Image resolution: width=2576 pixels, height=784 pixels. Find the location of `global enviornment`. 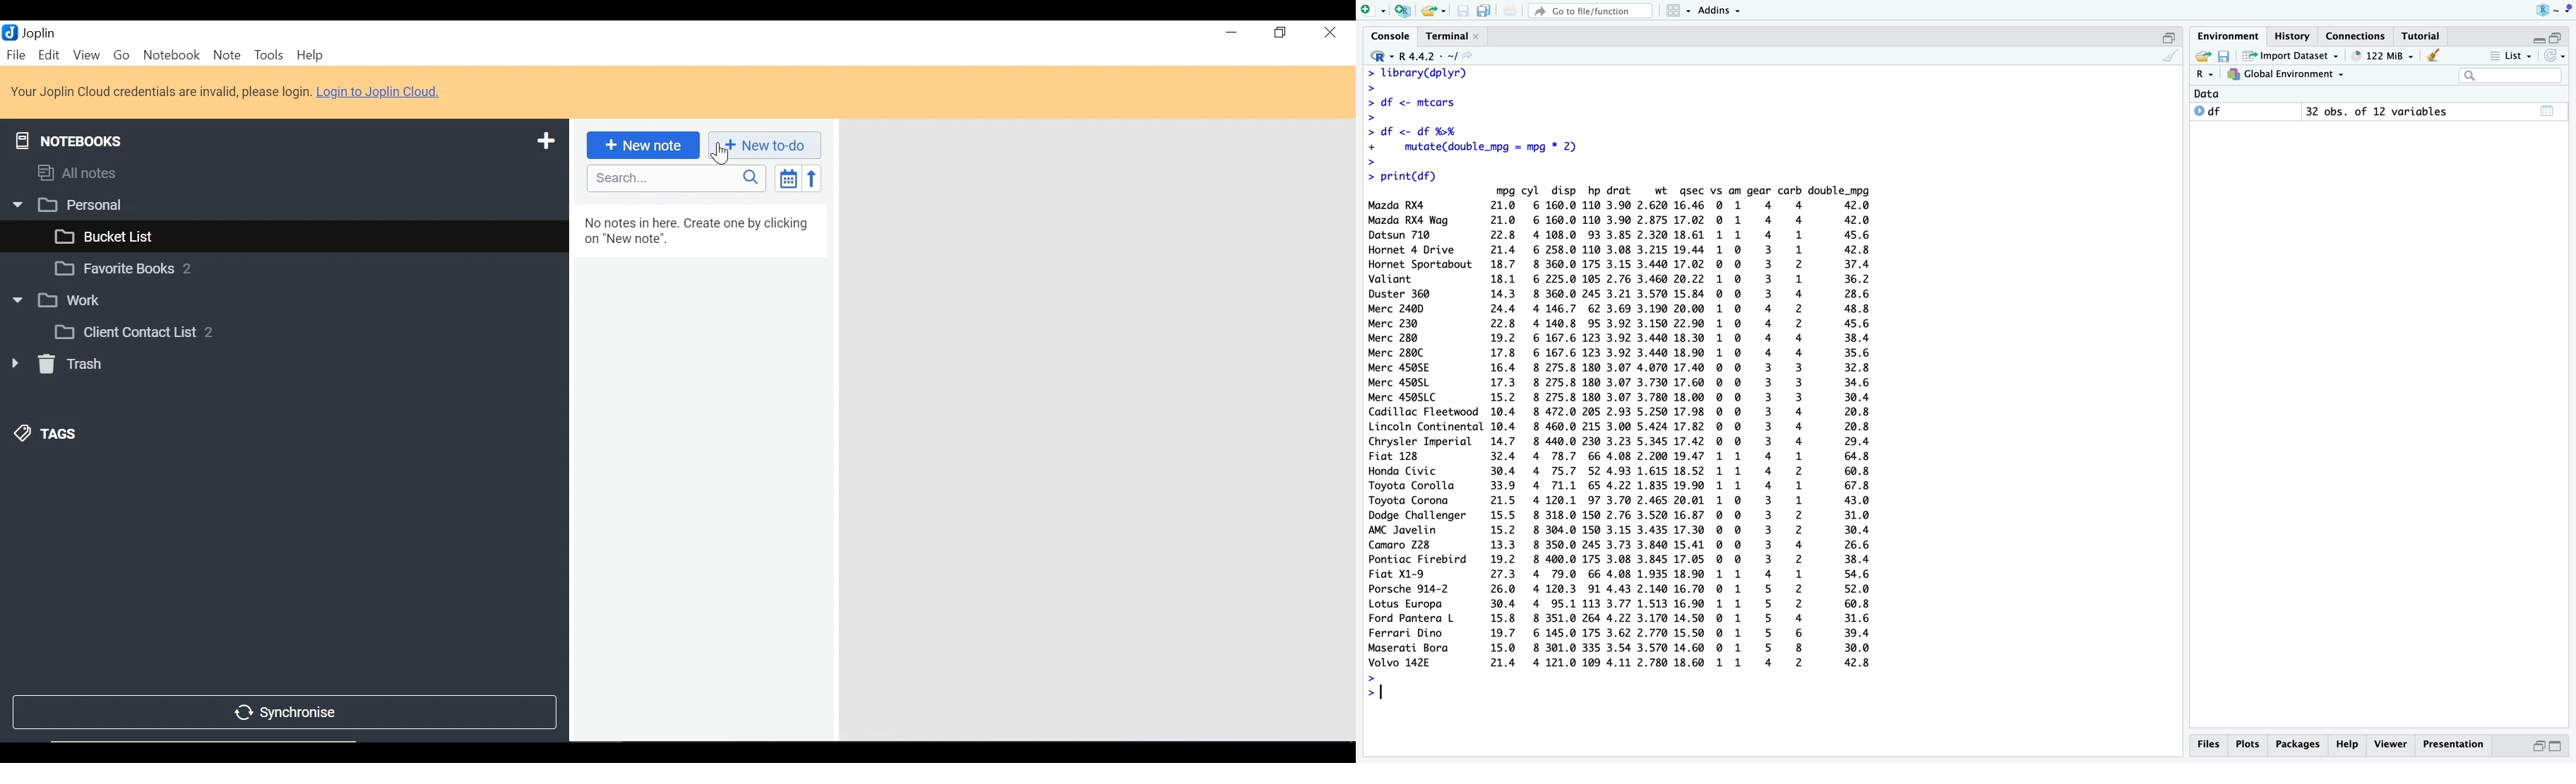

global enviornment is located at coordinates (2286, 74).